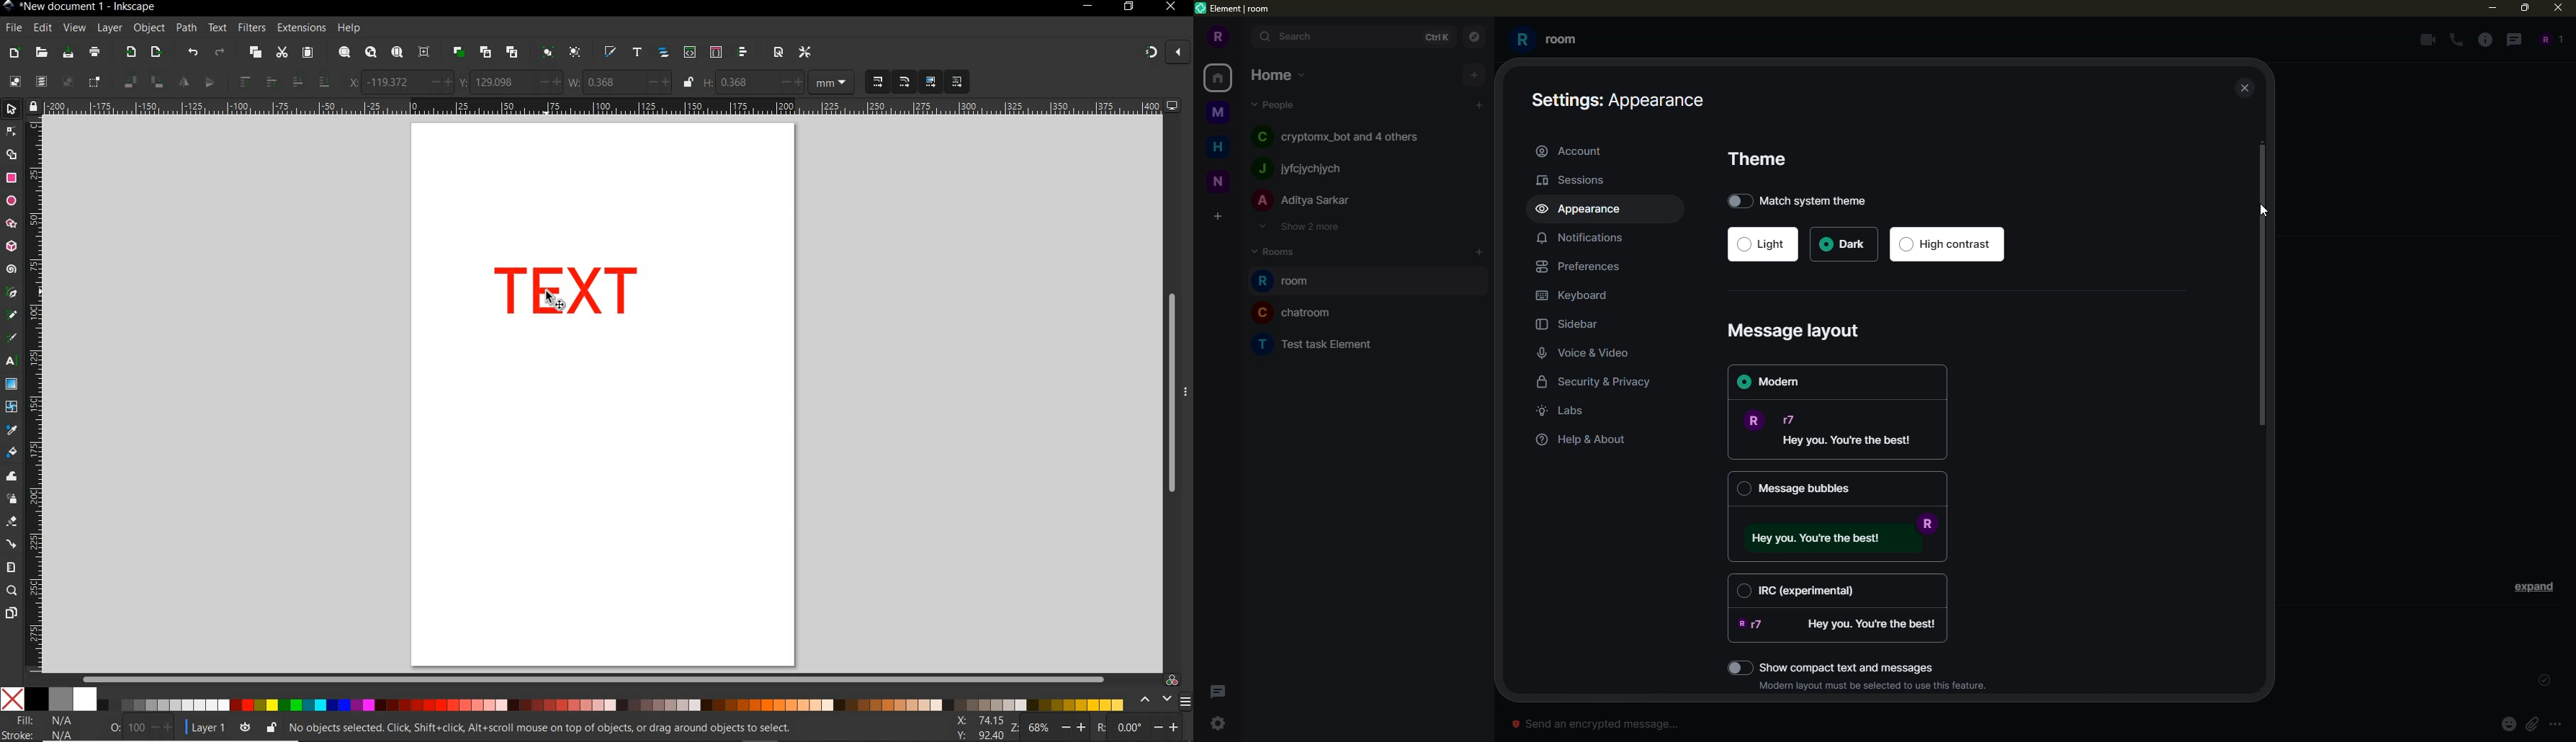 Image resolution: width=2576 pixels, height=756 pixels. What do you see at coordinates (1836, 536) in the screenshot?
I see `message layout` at bounding box center [1836, 536].